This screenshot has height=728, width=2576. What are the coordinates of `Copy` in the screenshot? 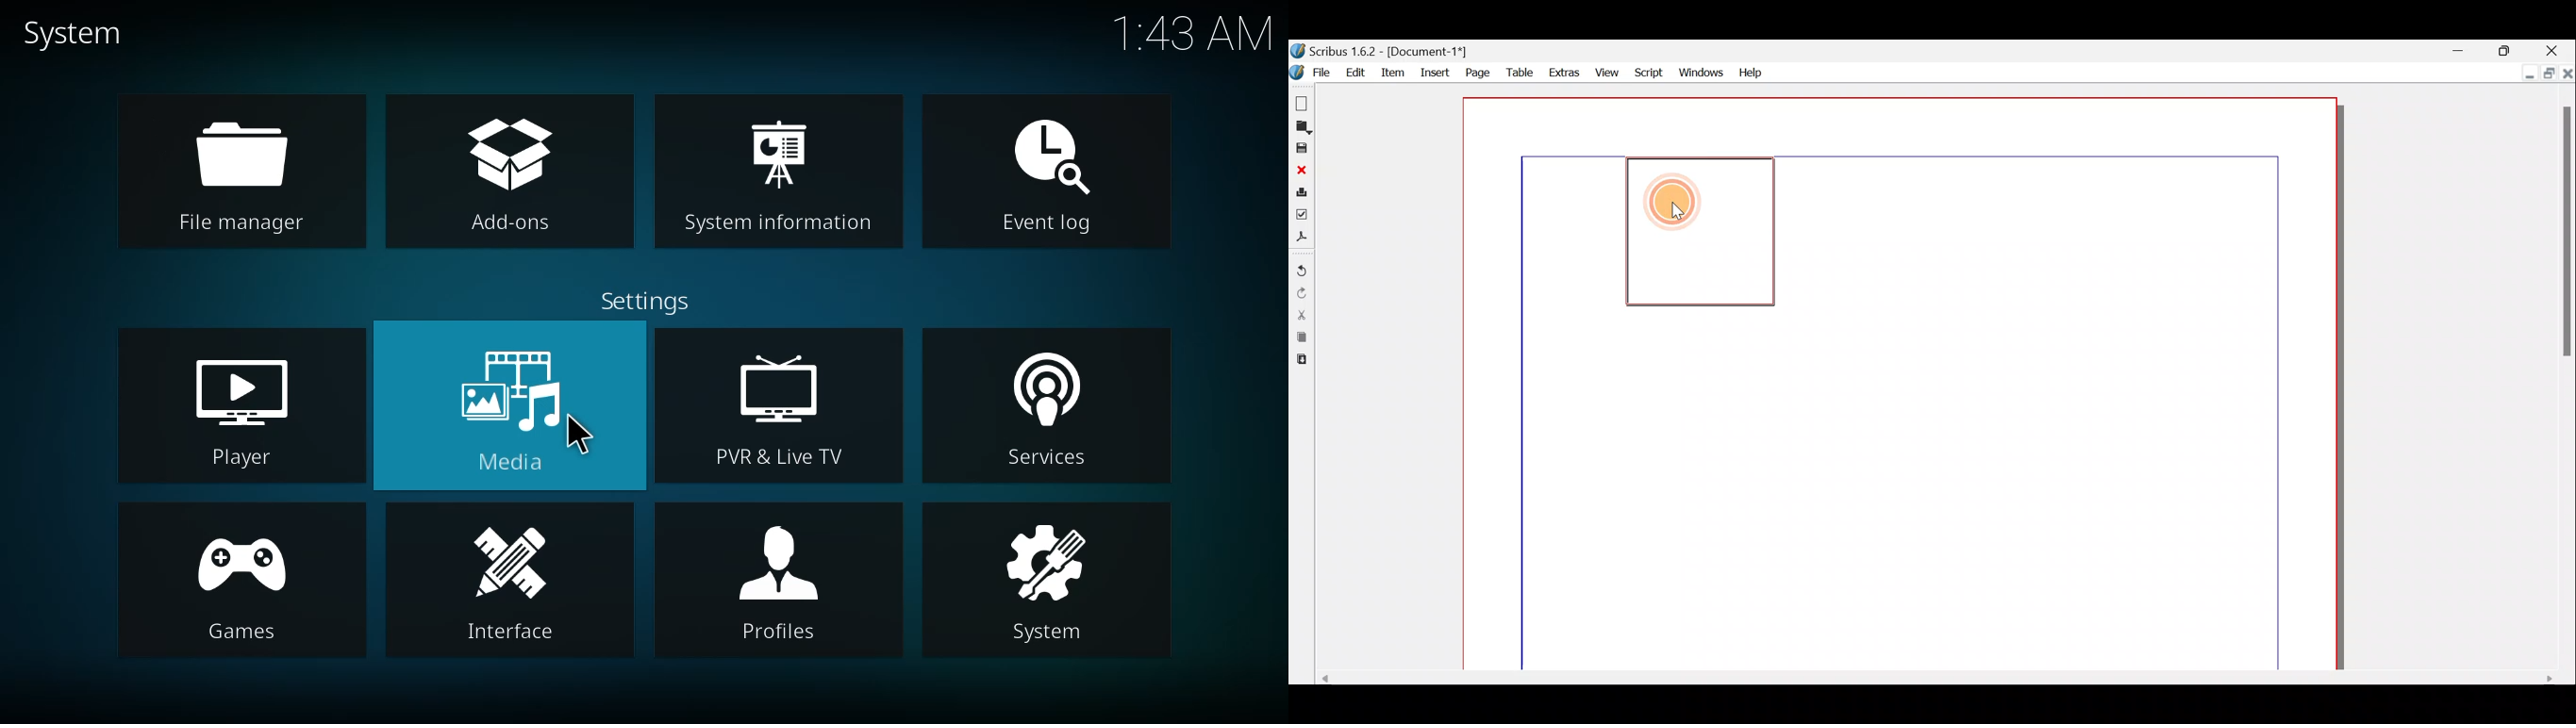 It's located at (1299, 339).